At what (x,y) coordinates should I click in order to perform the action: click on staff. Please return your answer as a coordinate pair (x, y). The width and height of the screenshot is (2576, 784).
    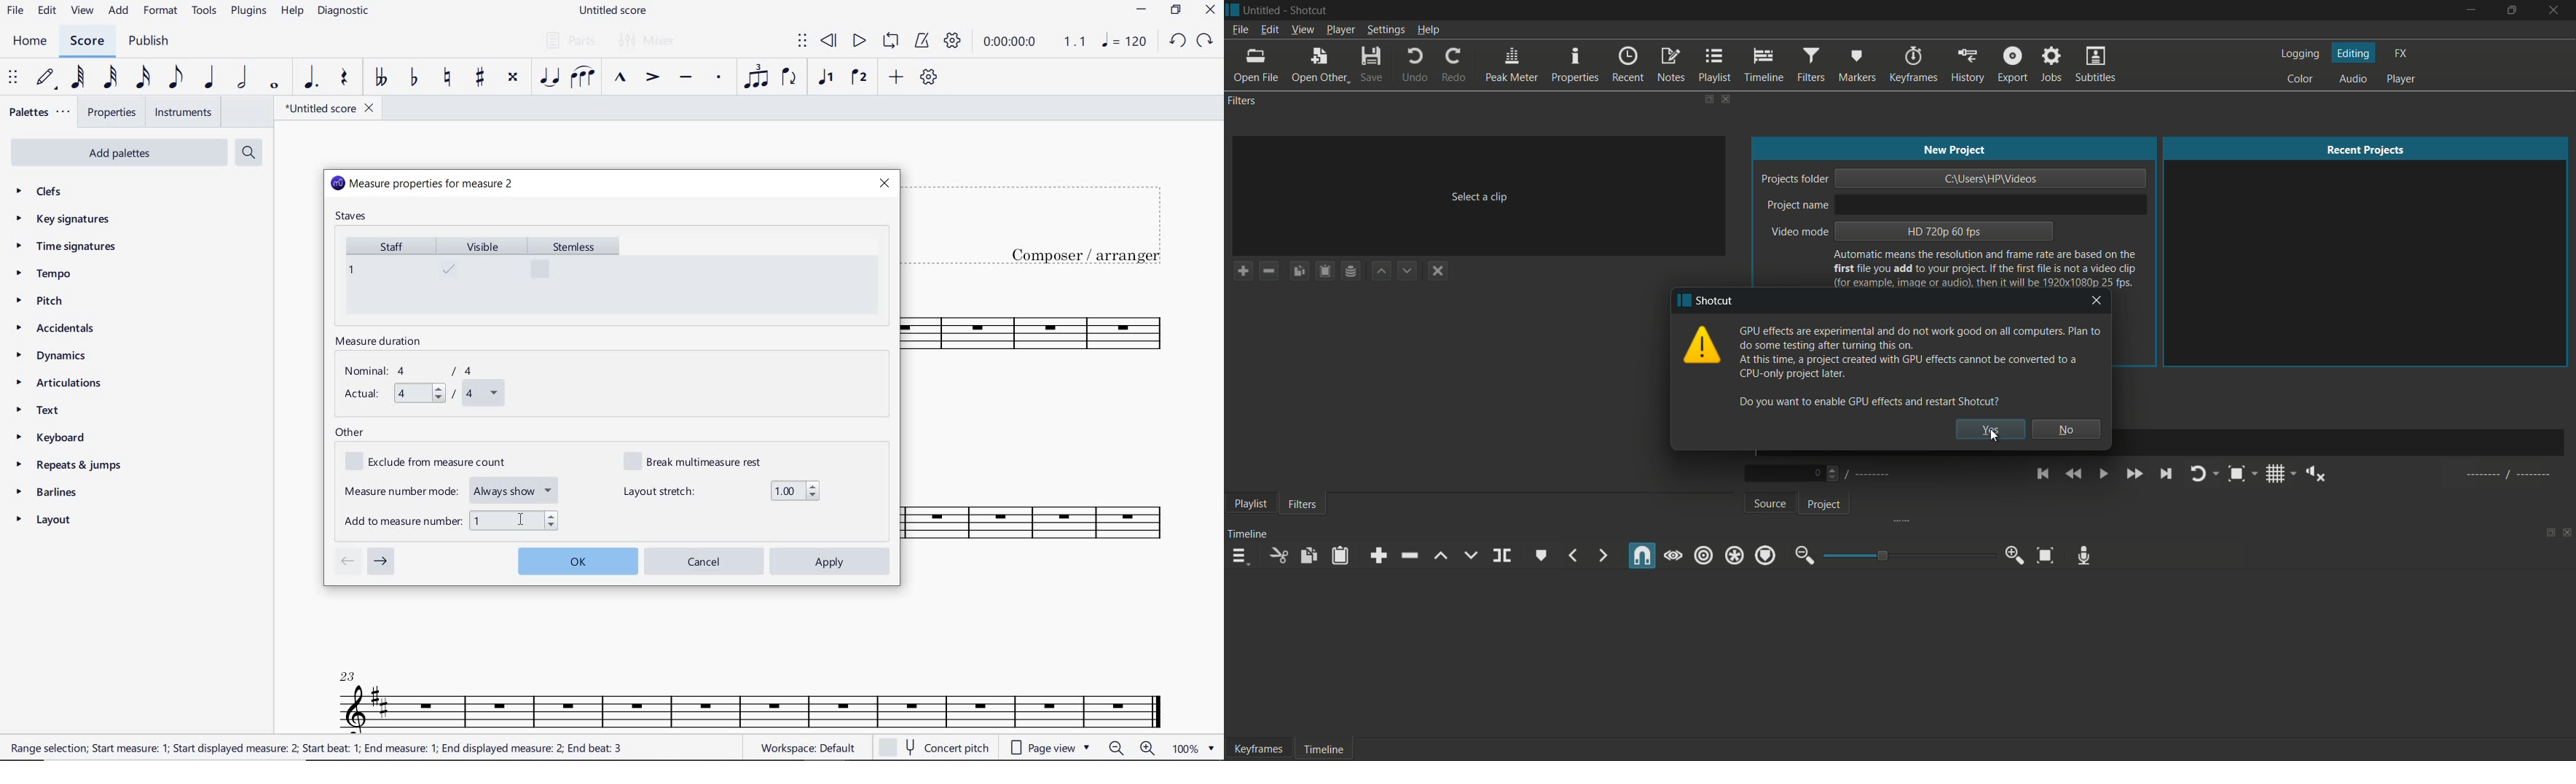
    Looking at the image, I should click on (386, 274).